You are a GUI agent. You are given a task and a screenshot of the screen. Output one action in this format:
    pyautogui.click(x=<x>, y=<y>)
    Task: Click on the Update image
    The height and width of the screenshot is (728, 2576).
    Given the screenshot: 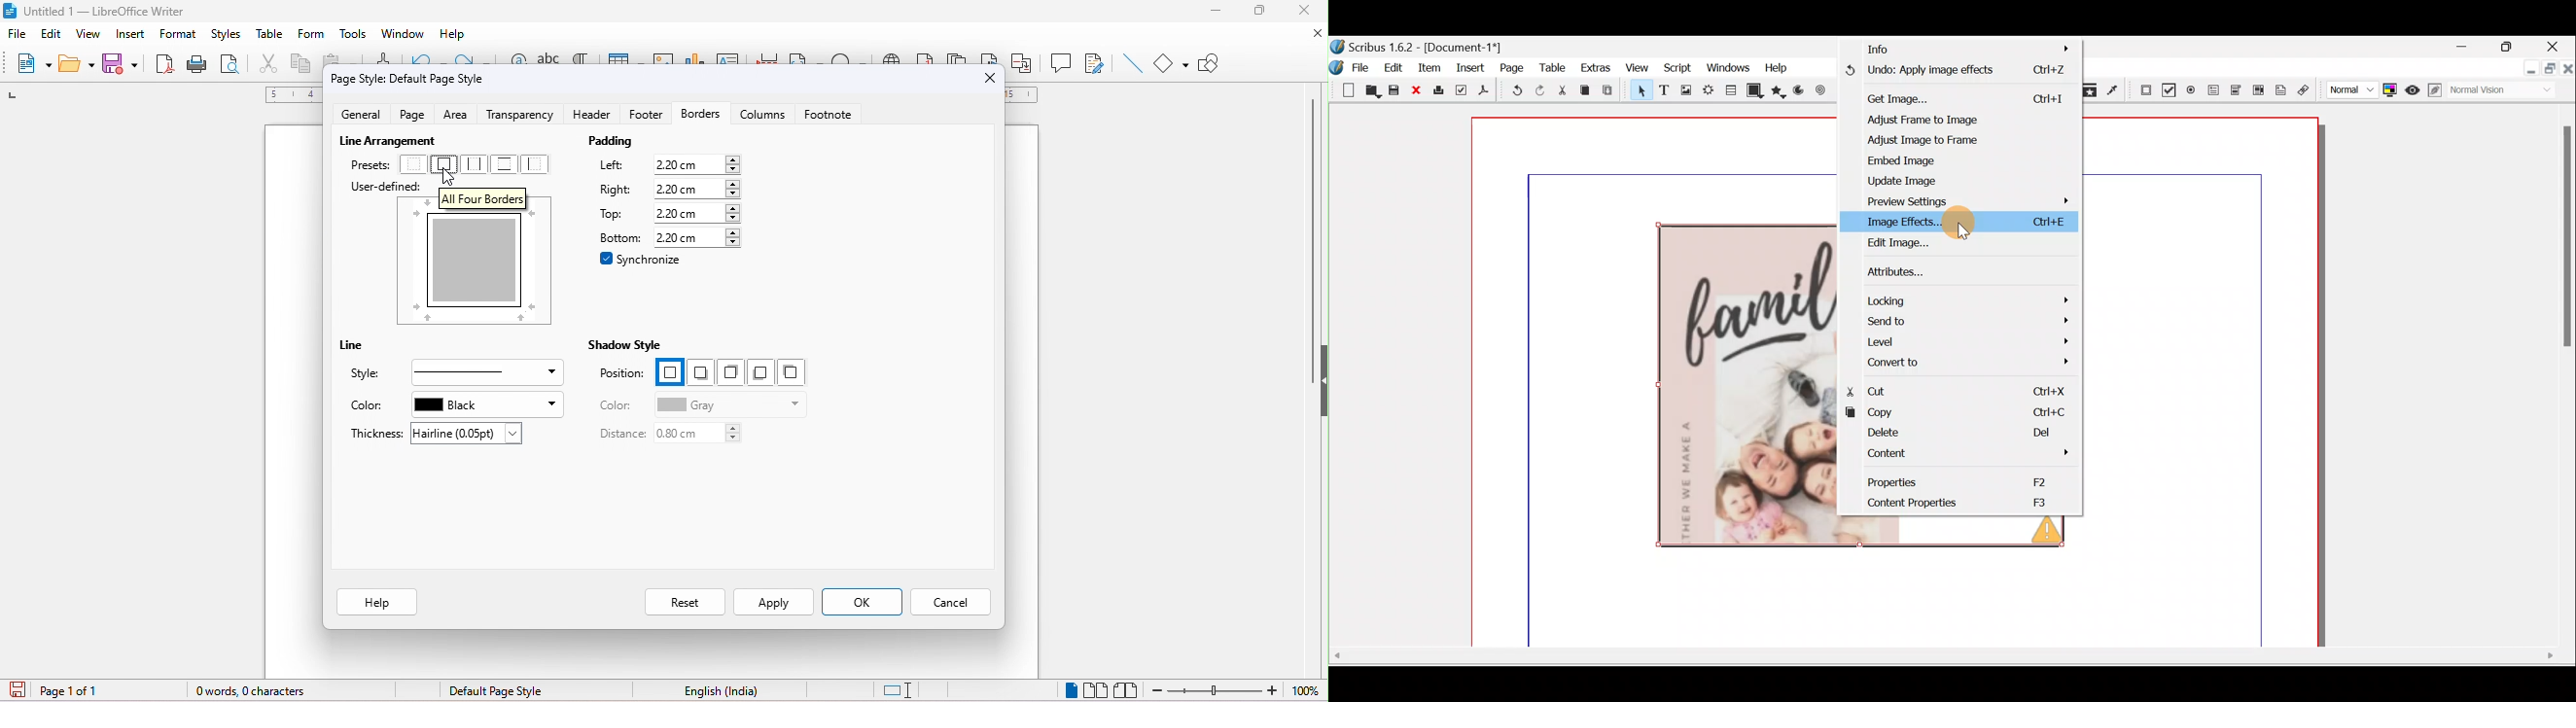 What is the action you would take?
    pyautogui.click(x=1906, y=180)
    